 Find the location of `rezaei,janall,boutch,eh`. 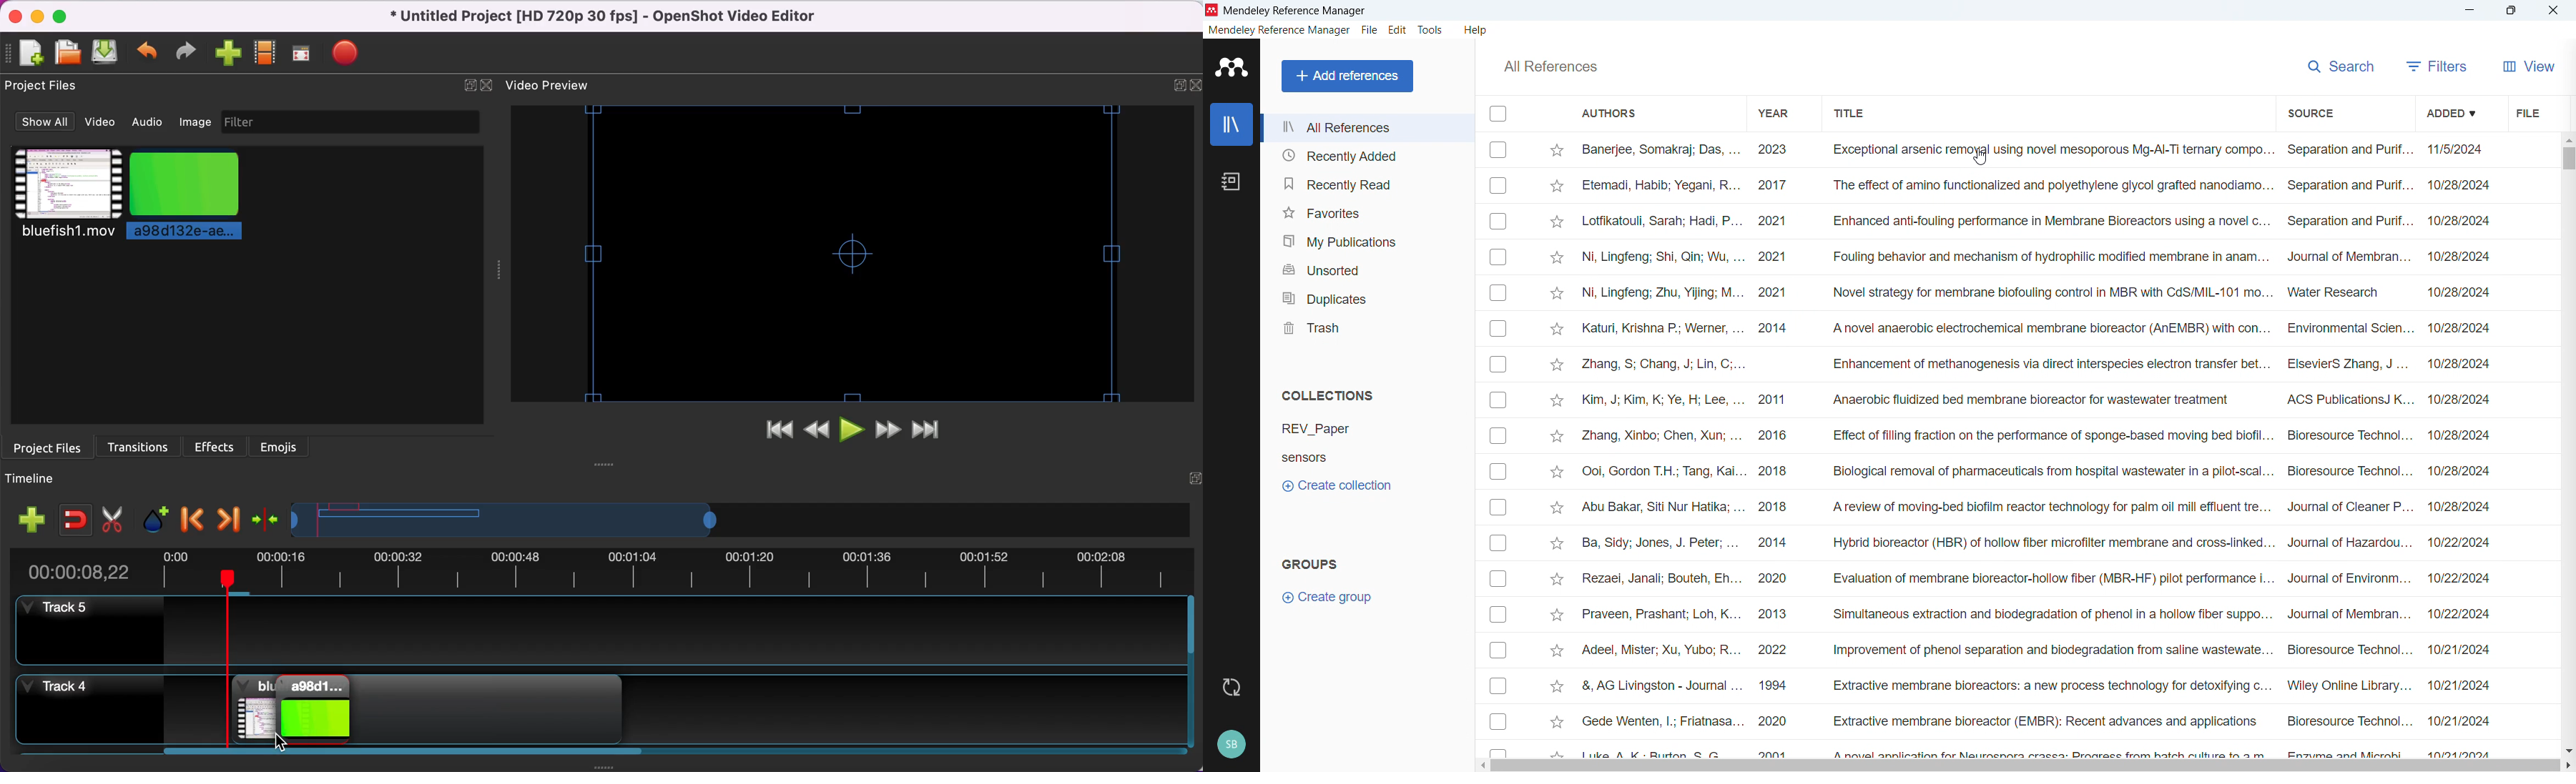

rezaei,janall,boutch,eh is located at coordinates (1660, 580).